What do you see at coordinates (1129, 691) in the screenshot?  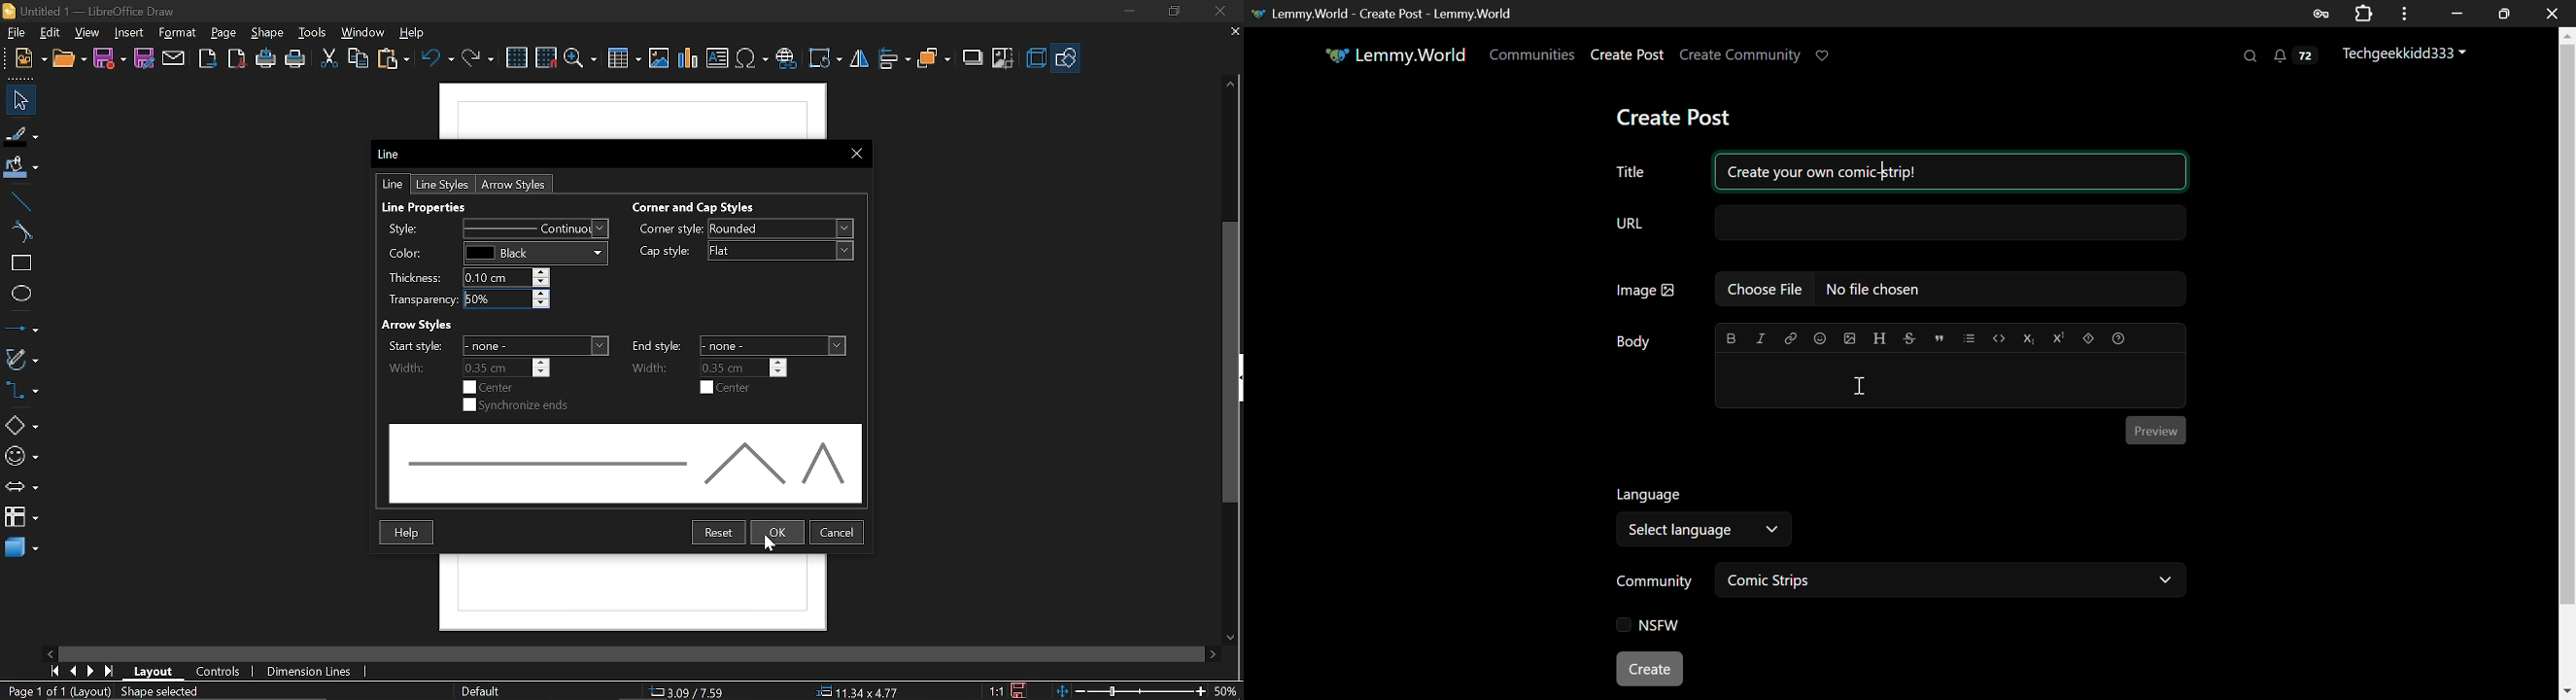 I see `change zoom` at bounding box center [1129, 691].